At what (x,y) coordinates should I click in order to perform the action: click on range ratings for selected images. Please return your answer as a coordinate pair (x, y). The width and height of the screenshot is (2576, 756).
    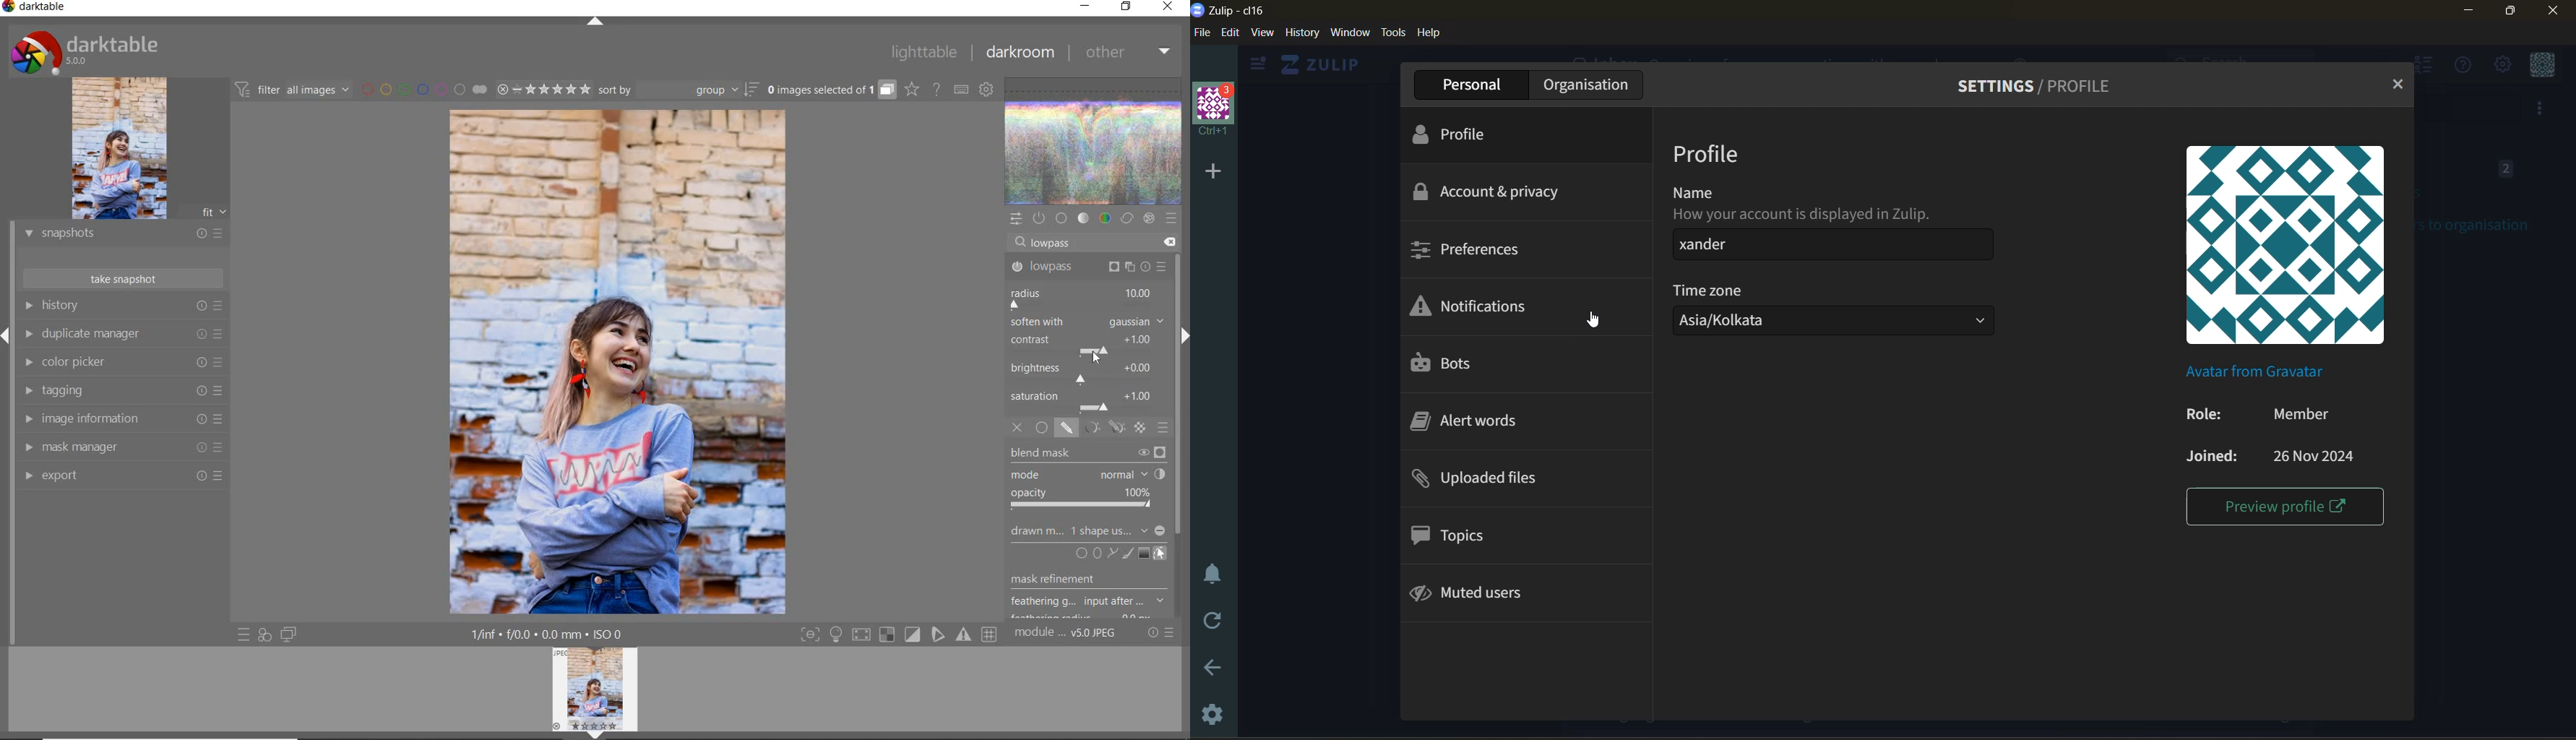
    Looking at the image, I should click on (544, 89).